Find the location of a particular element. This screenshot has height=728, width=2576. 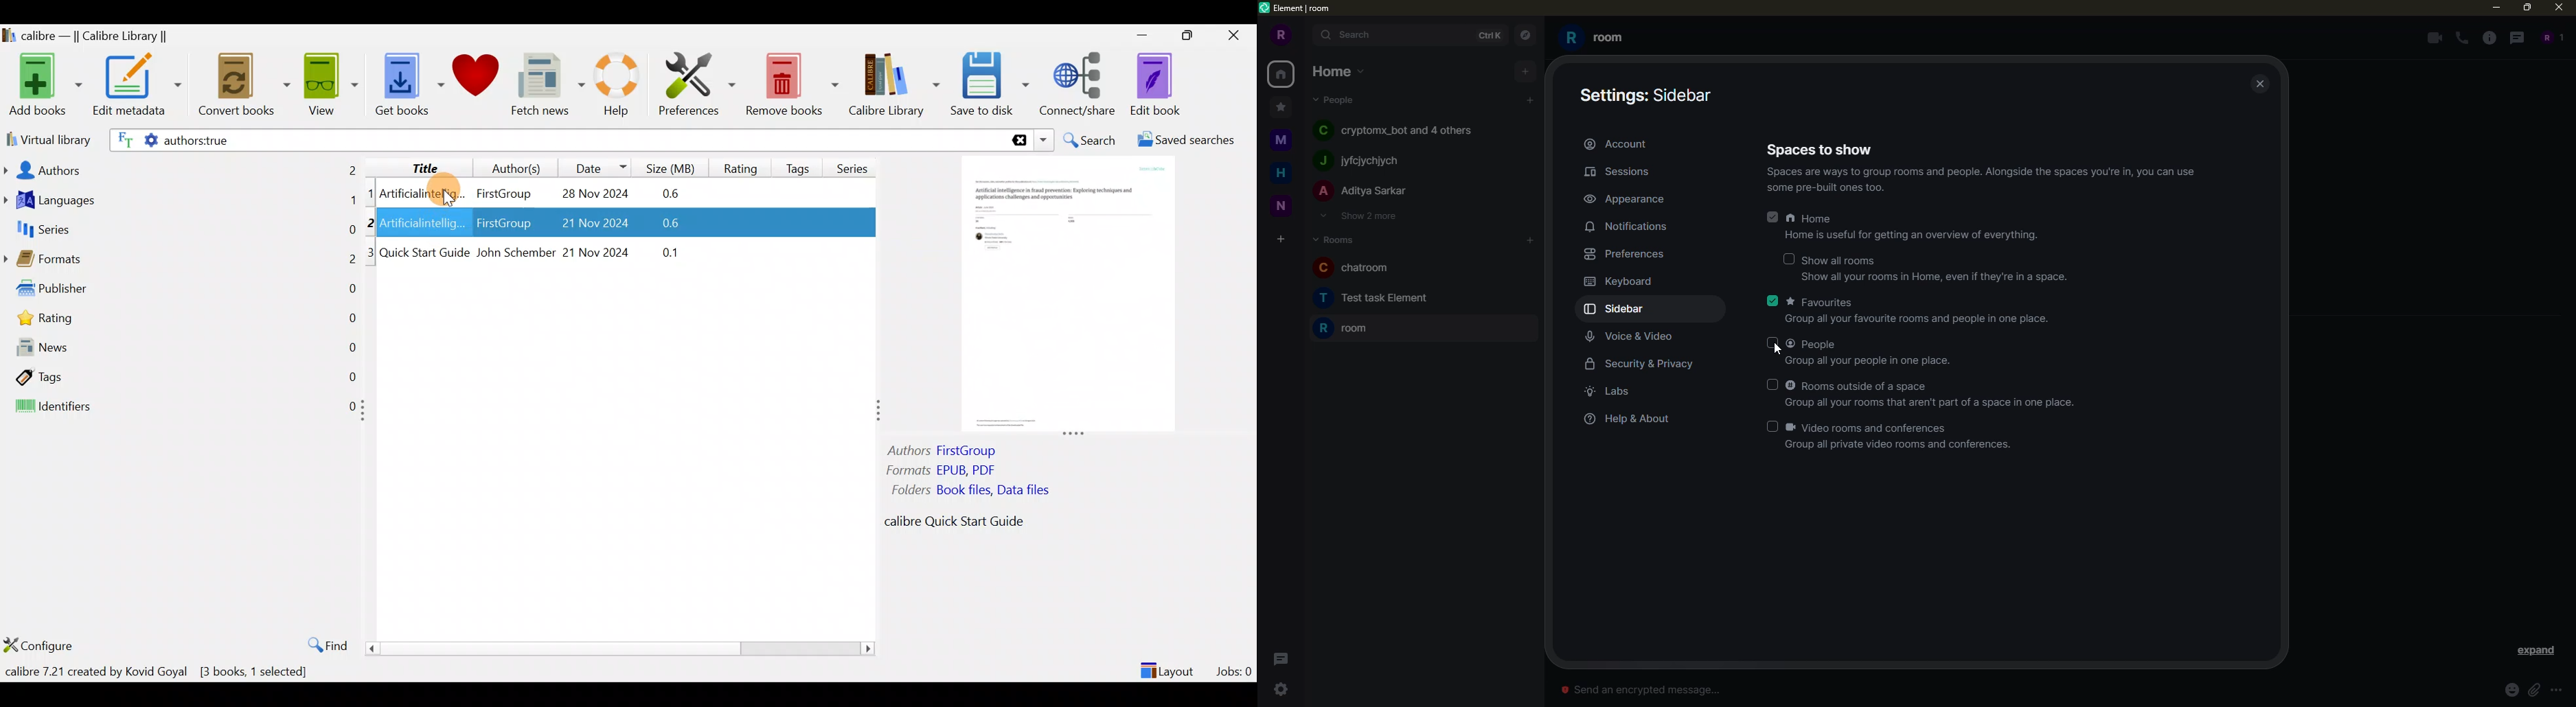

selected is located at coordinates (1771, 218).